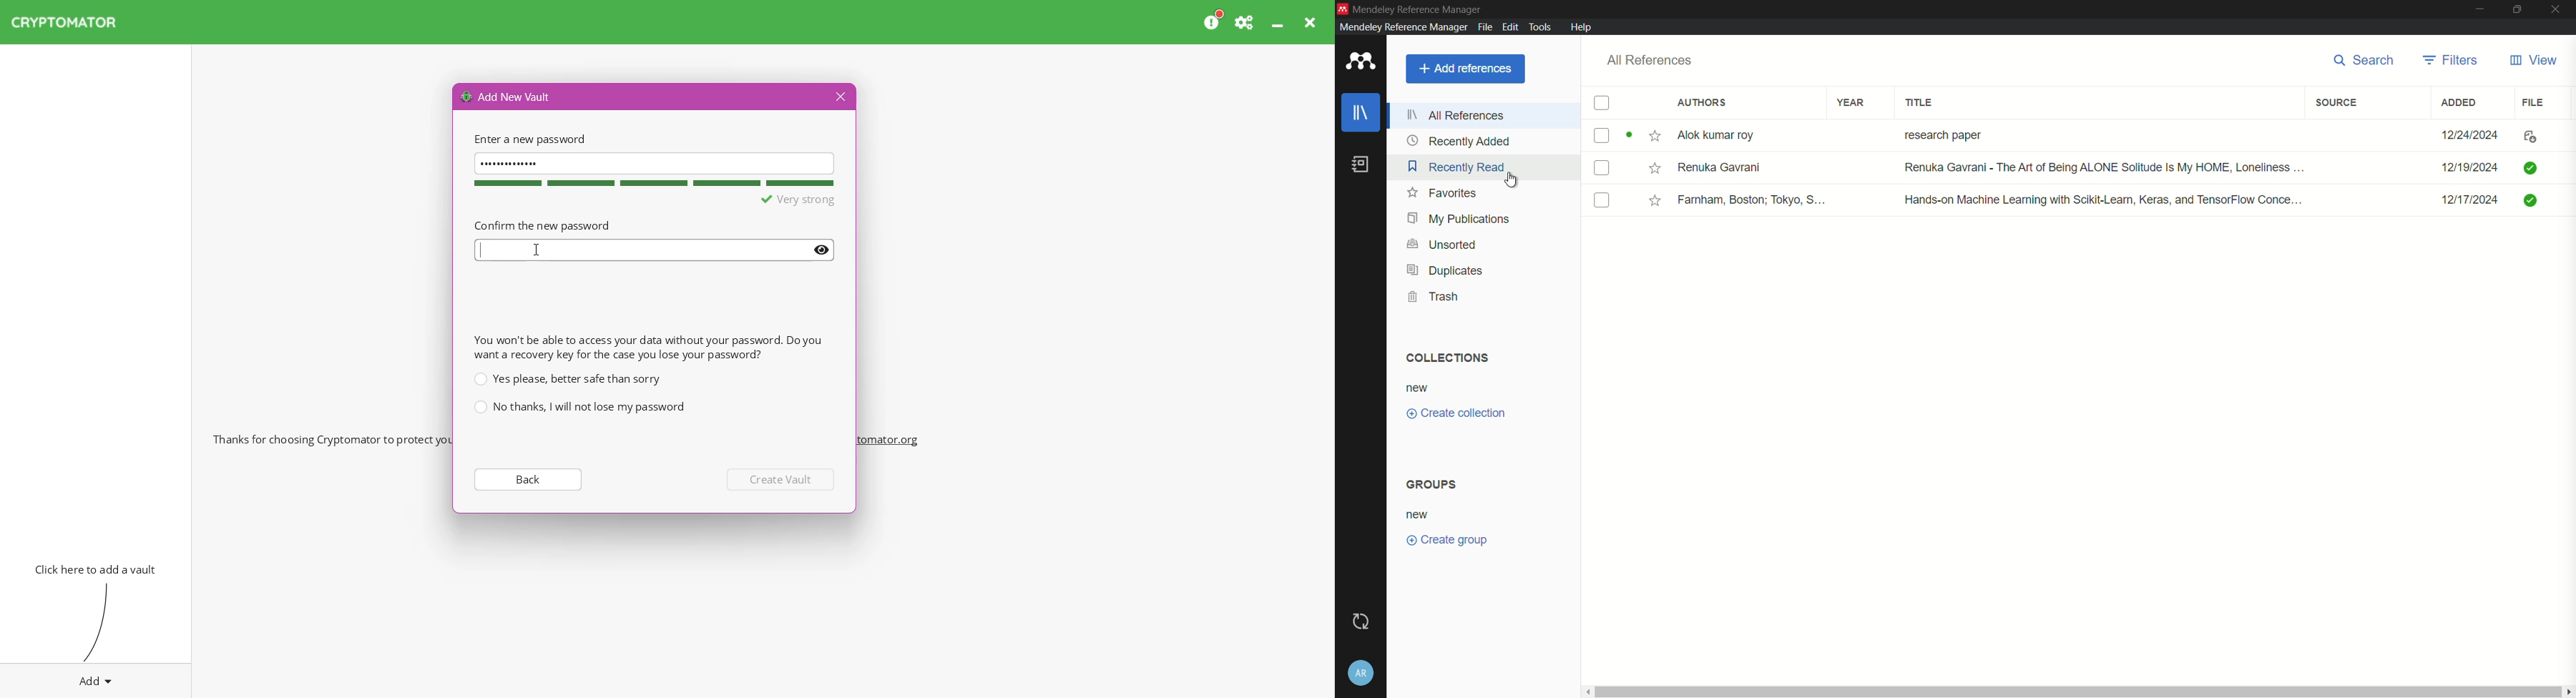 This screenshot has height=700, width=2576. I want to click on new, so click(1417, 514).